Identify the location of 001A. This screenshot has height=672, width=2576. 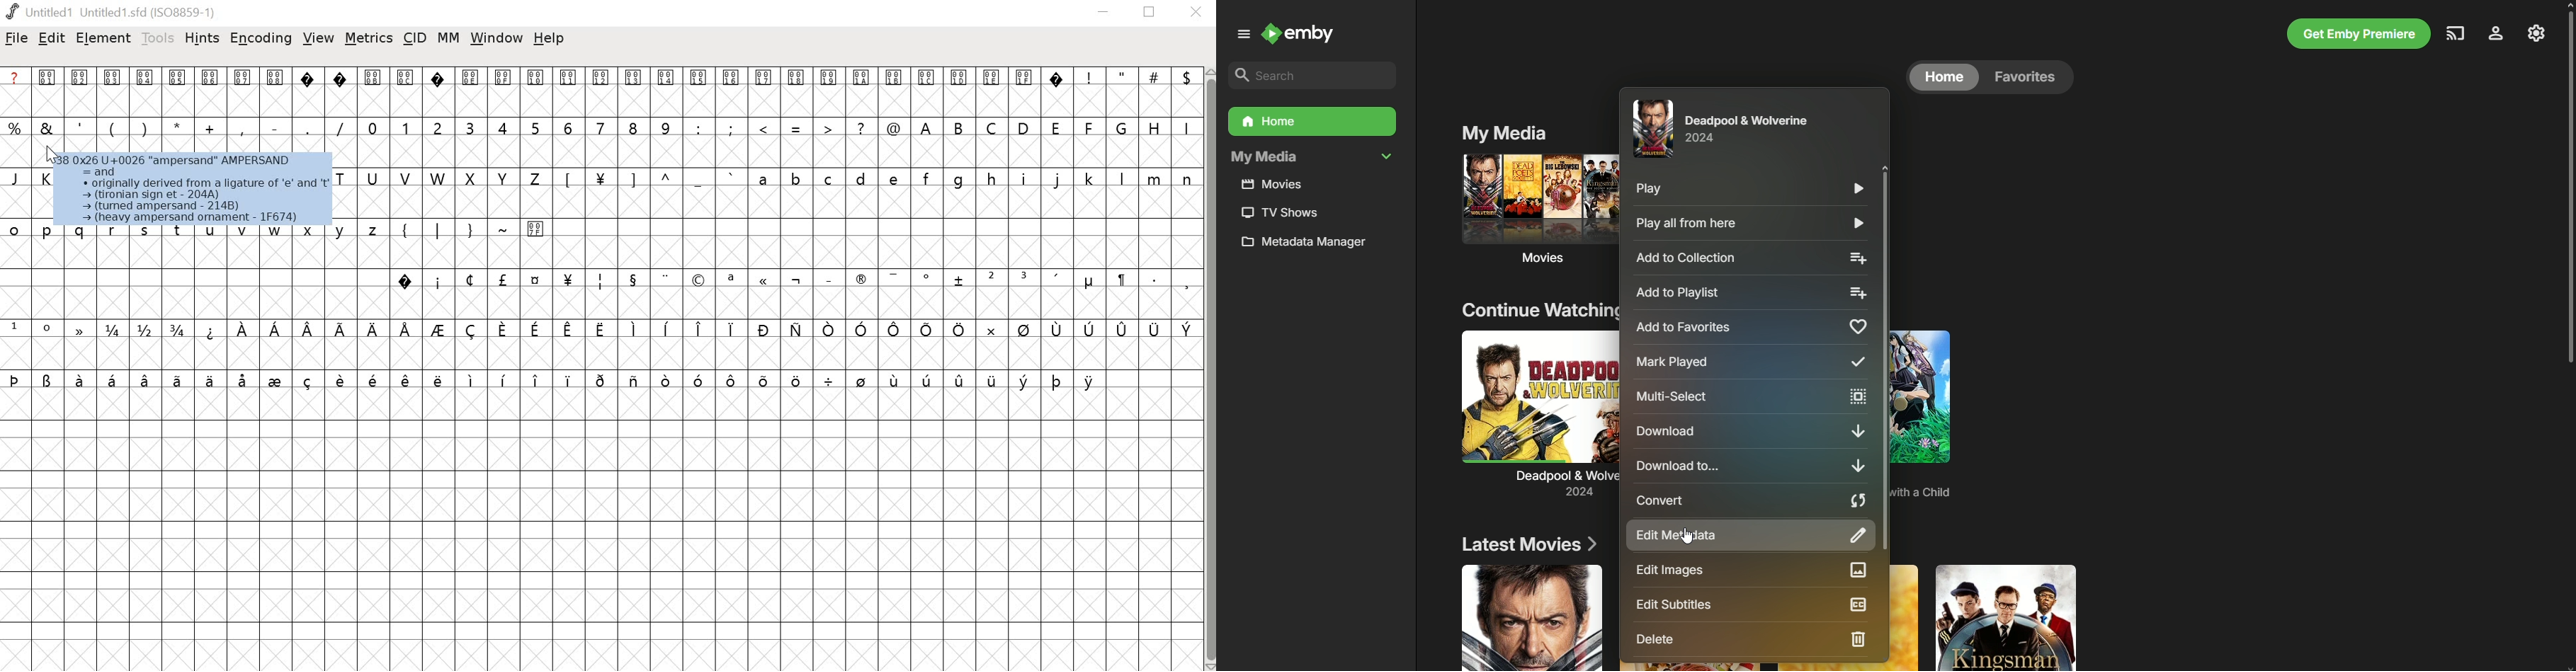
(862, 93).